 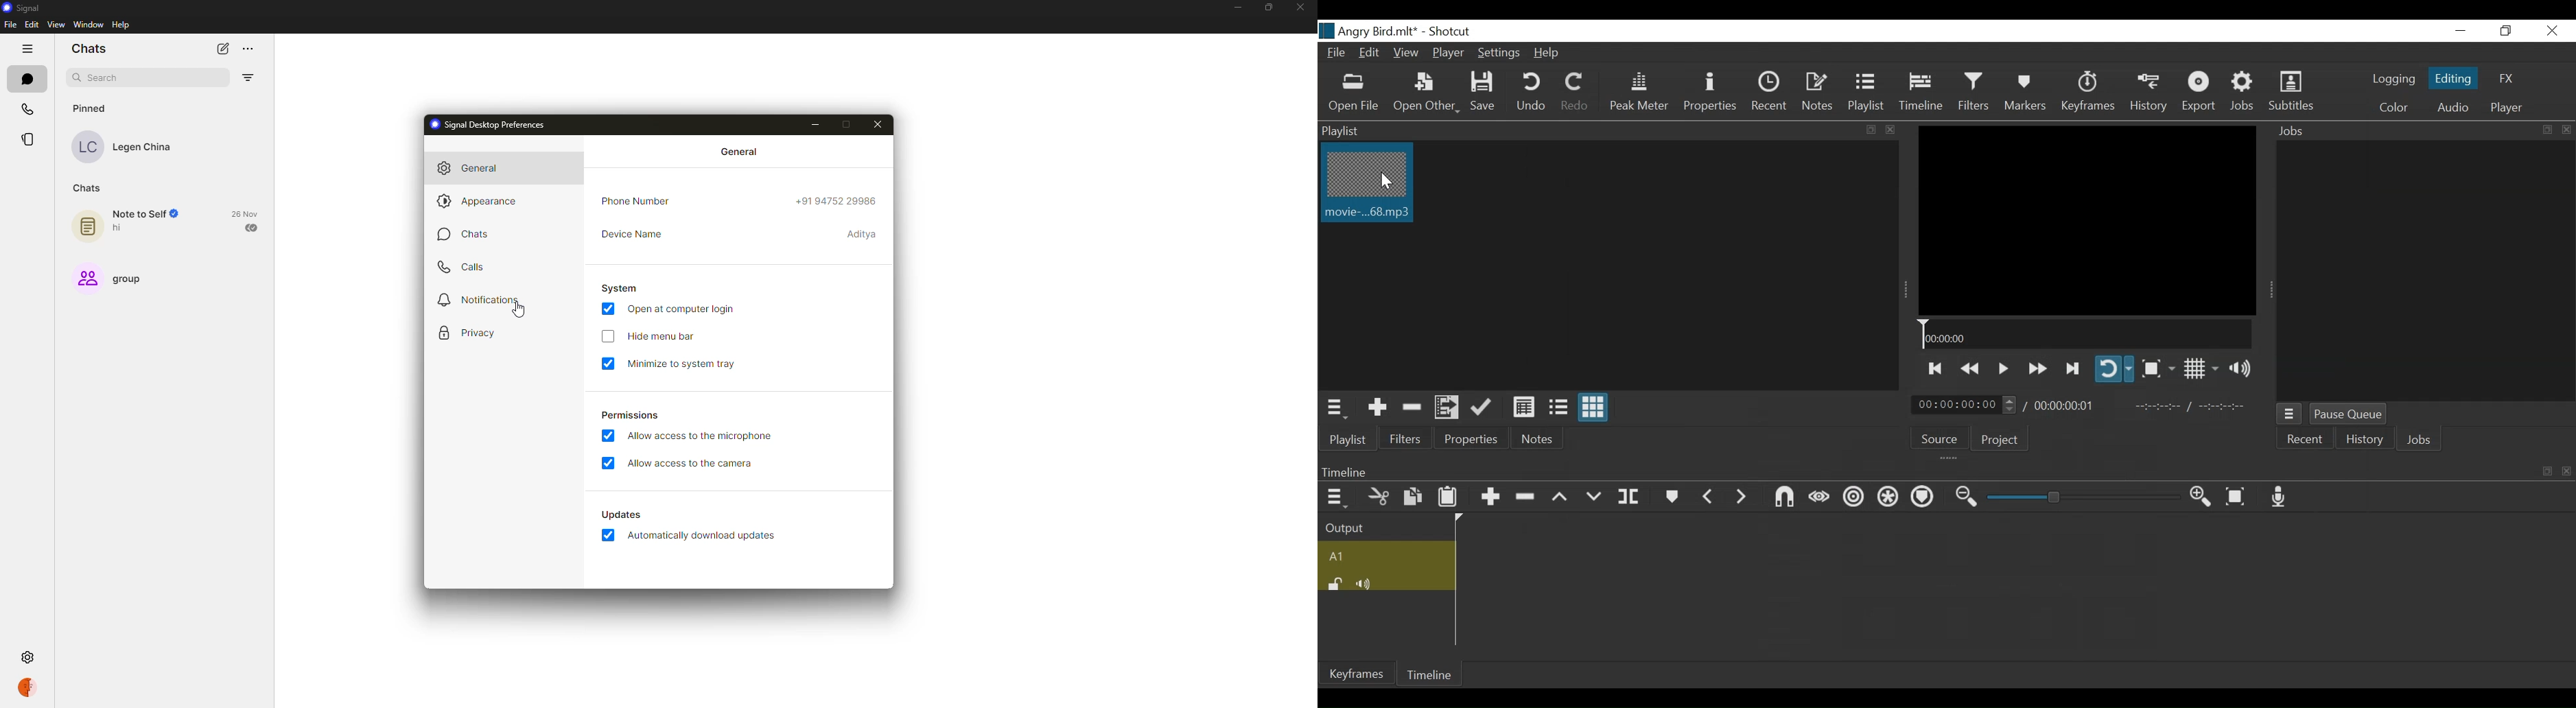 What do you see at coordinates (2505, 79) in the screenshot?
I see `FX` at bounding box center [2505, 79].